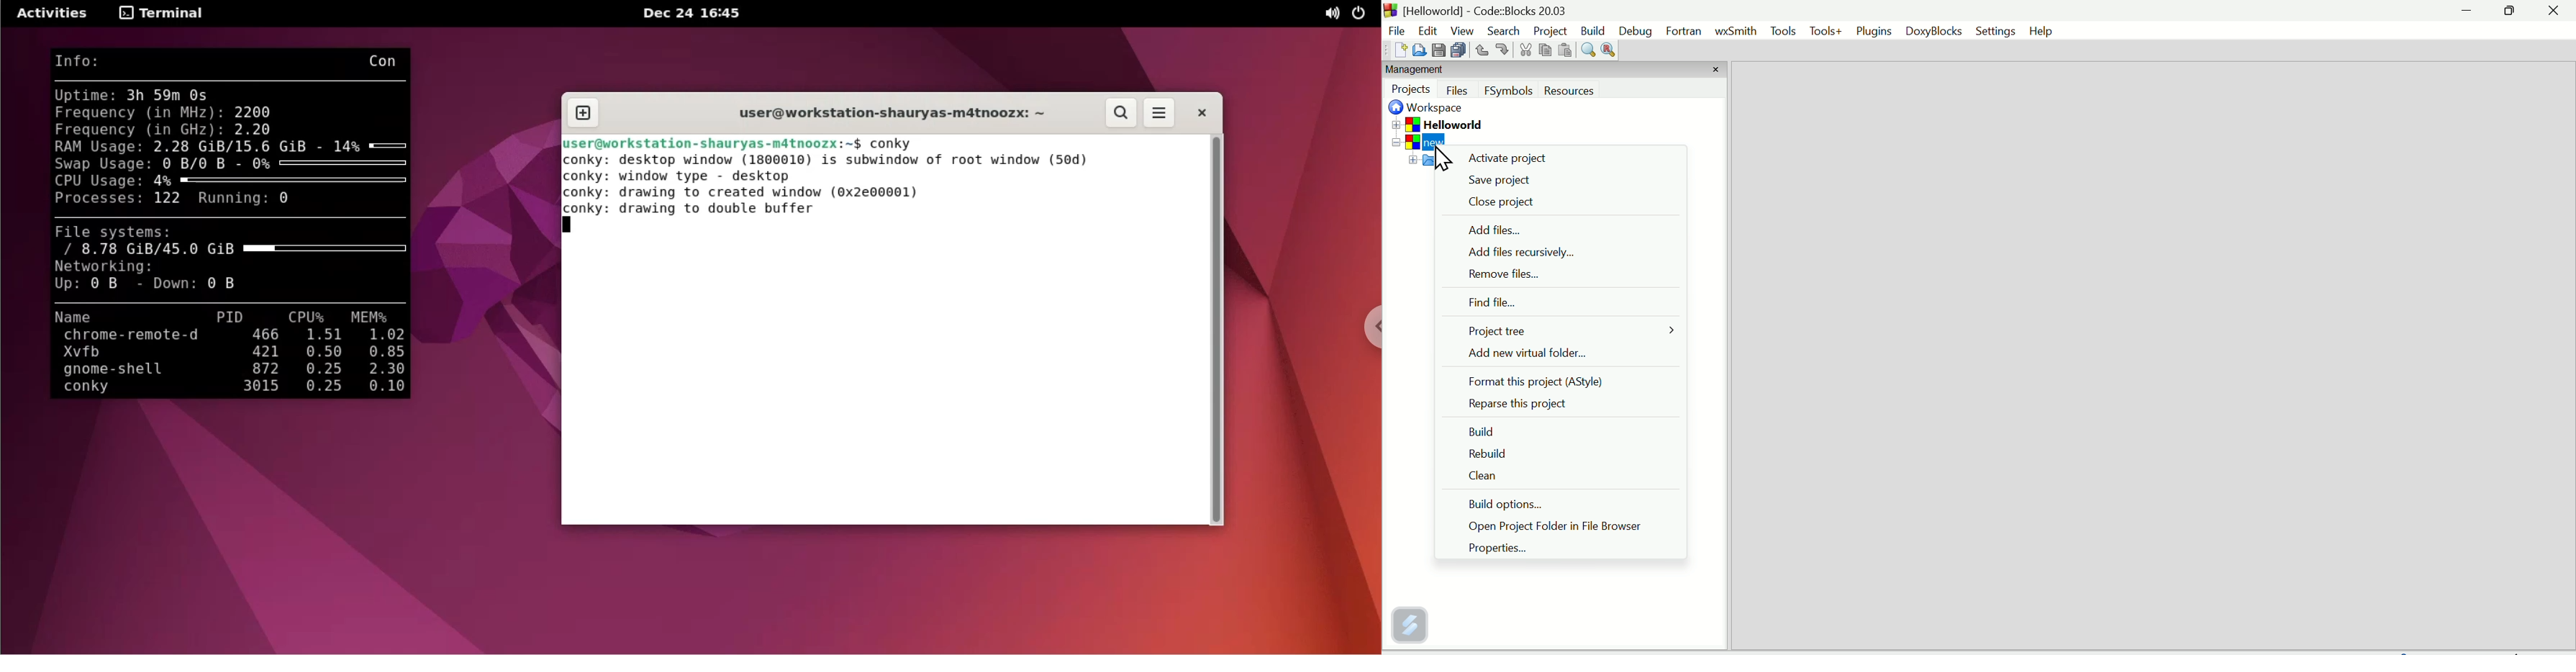  Describe the element at coordinates (1481, 50) in the screenshot. I see `` at that location.